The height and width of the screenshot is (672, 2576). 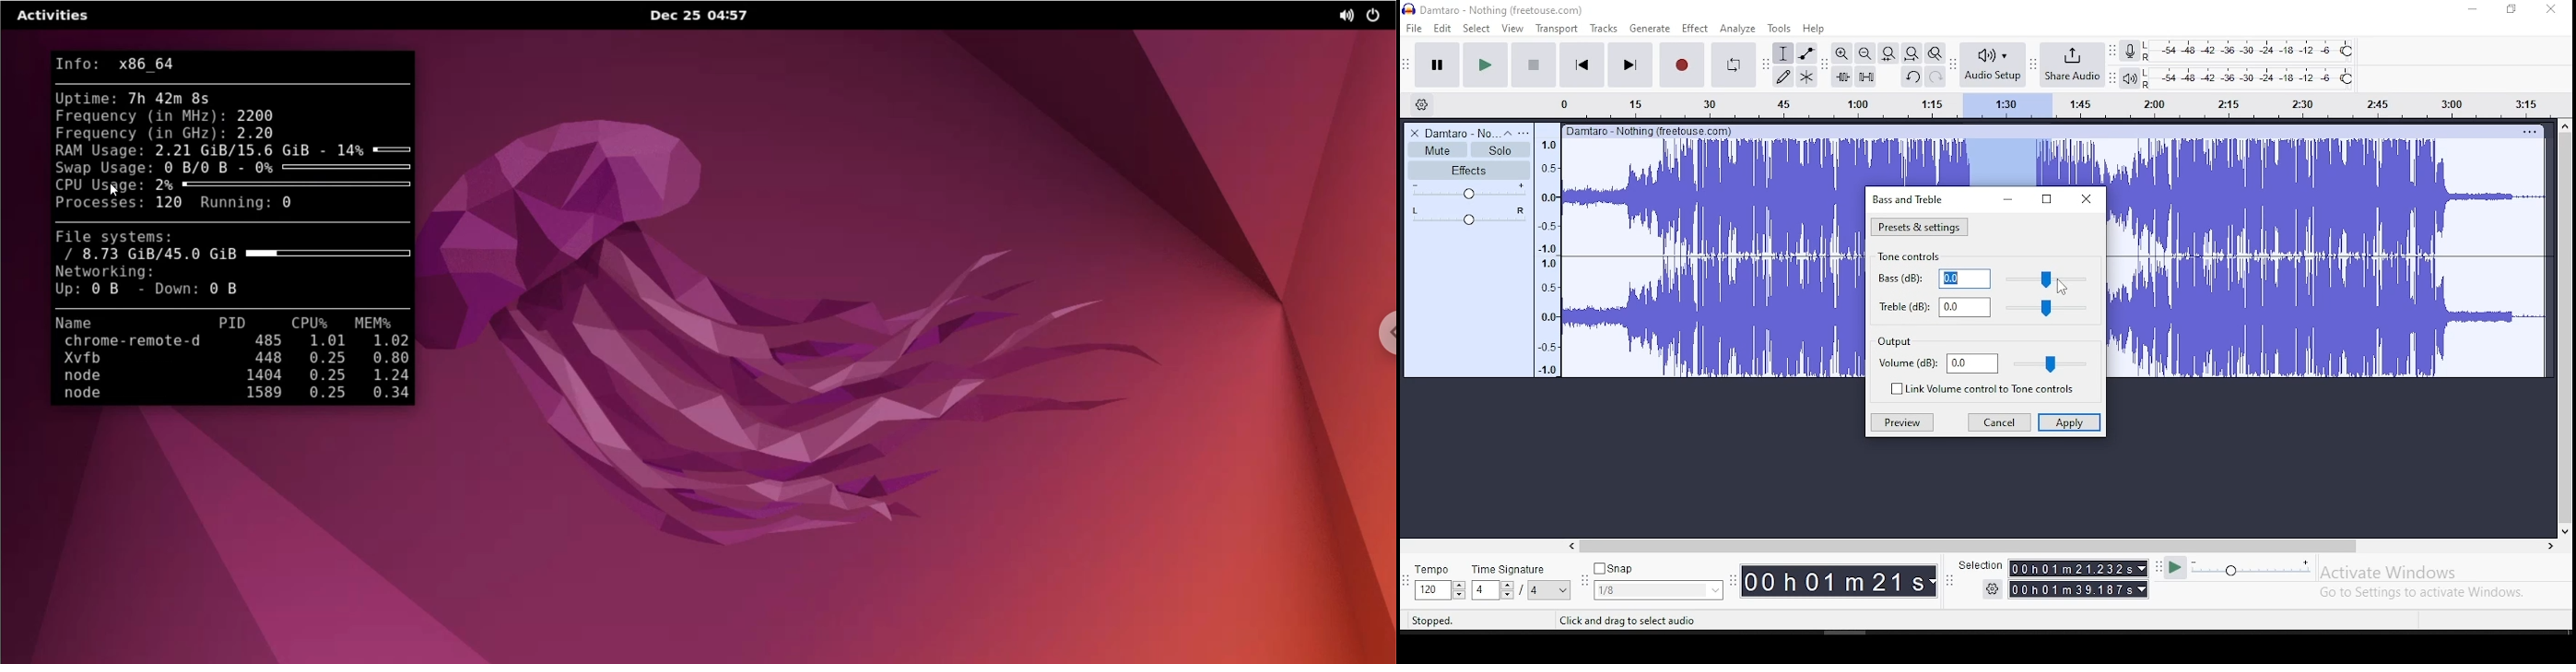 I want to click on , so click(x=1950, y=581).